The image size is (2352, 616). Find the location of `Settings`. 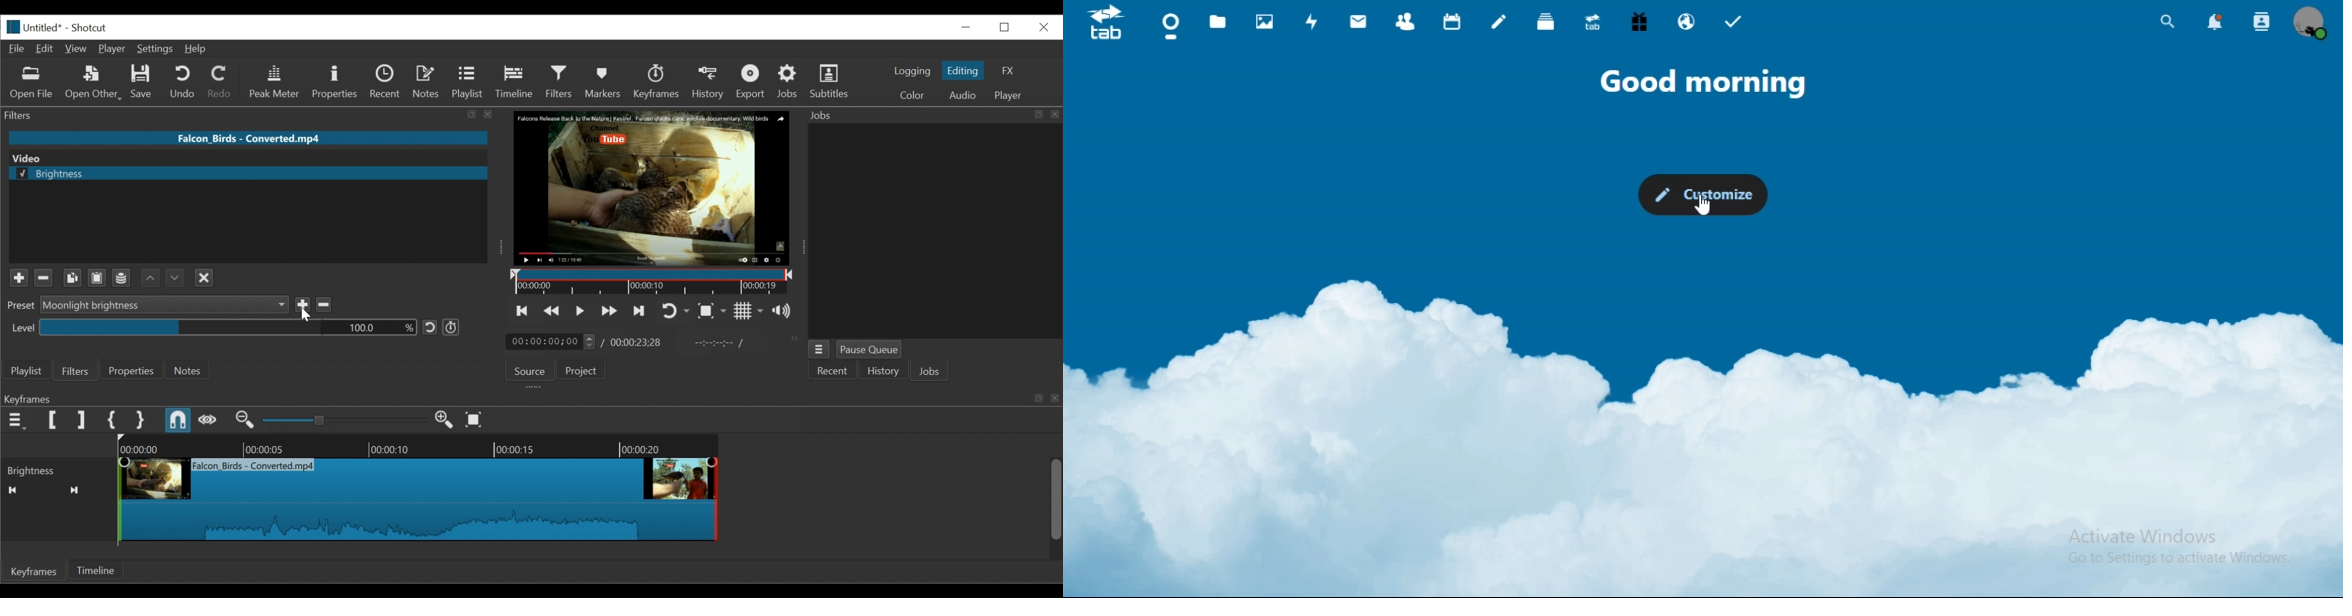

Settings is located at coordinates (157, 49).